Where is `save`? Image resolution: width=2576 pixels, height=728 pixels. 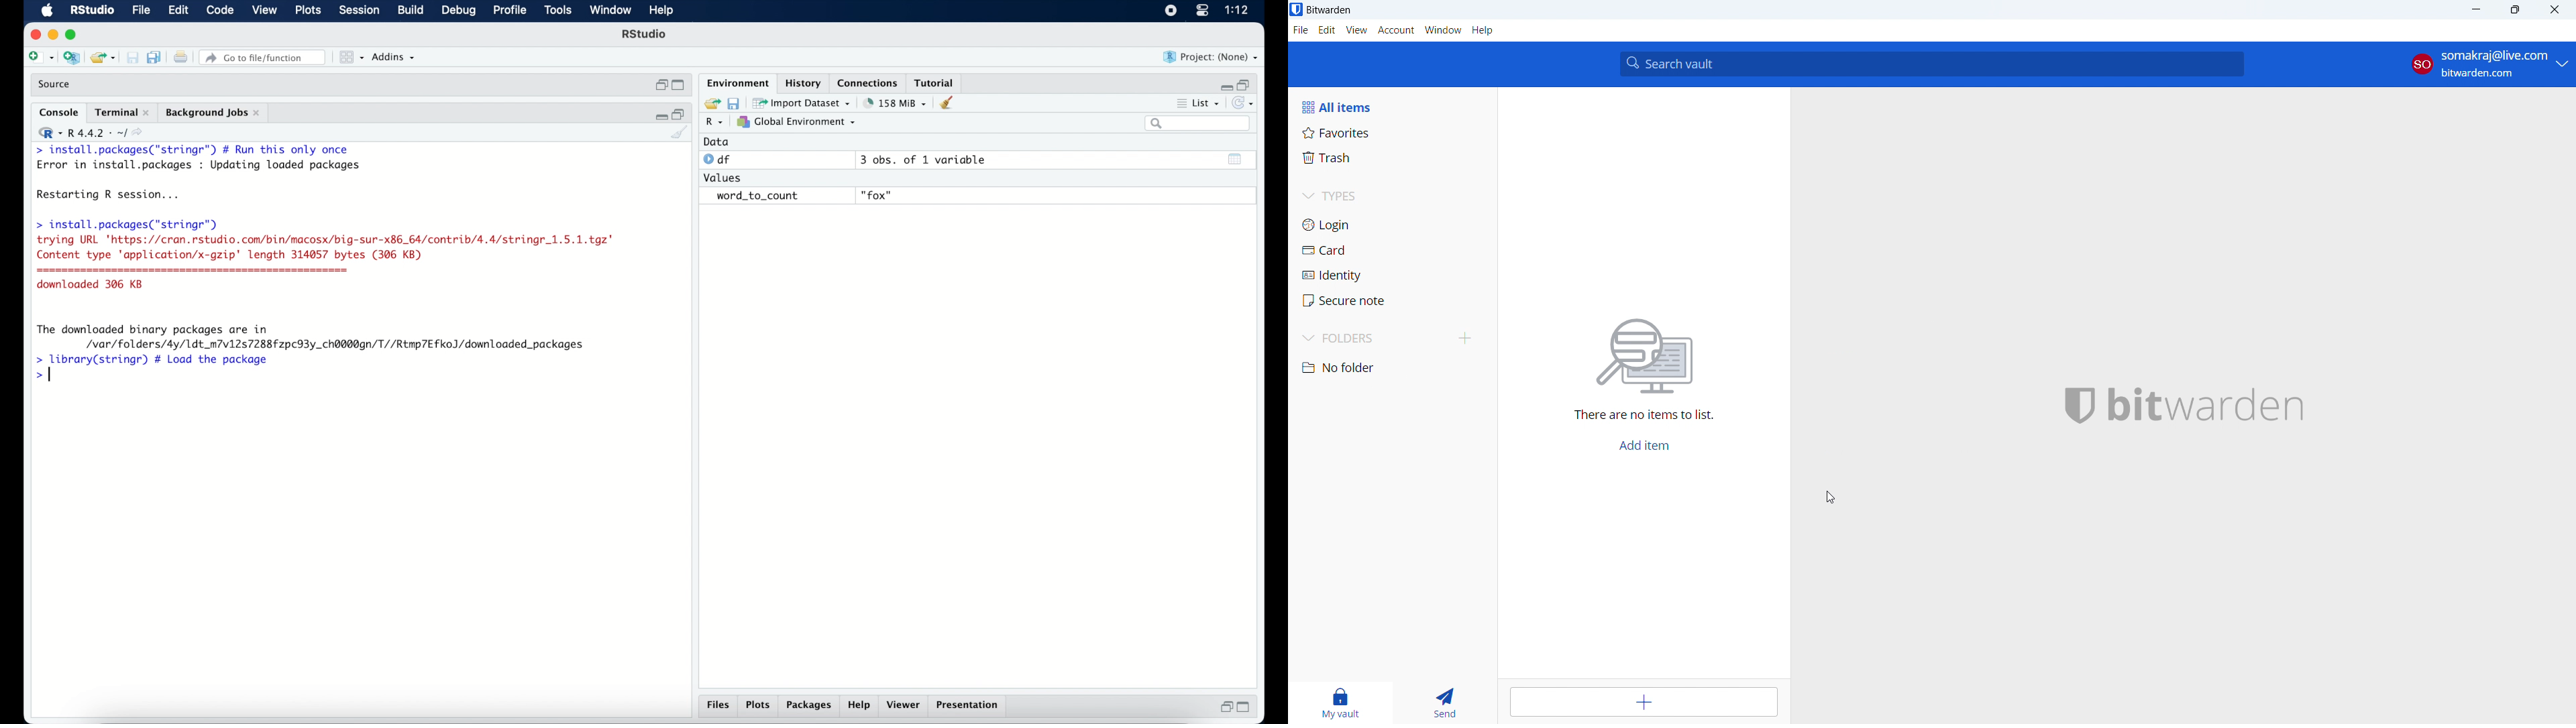 save is located at coordinates (134, 58).